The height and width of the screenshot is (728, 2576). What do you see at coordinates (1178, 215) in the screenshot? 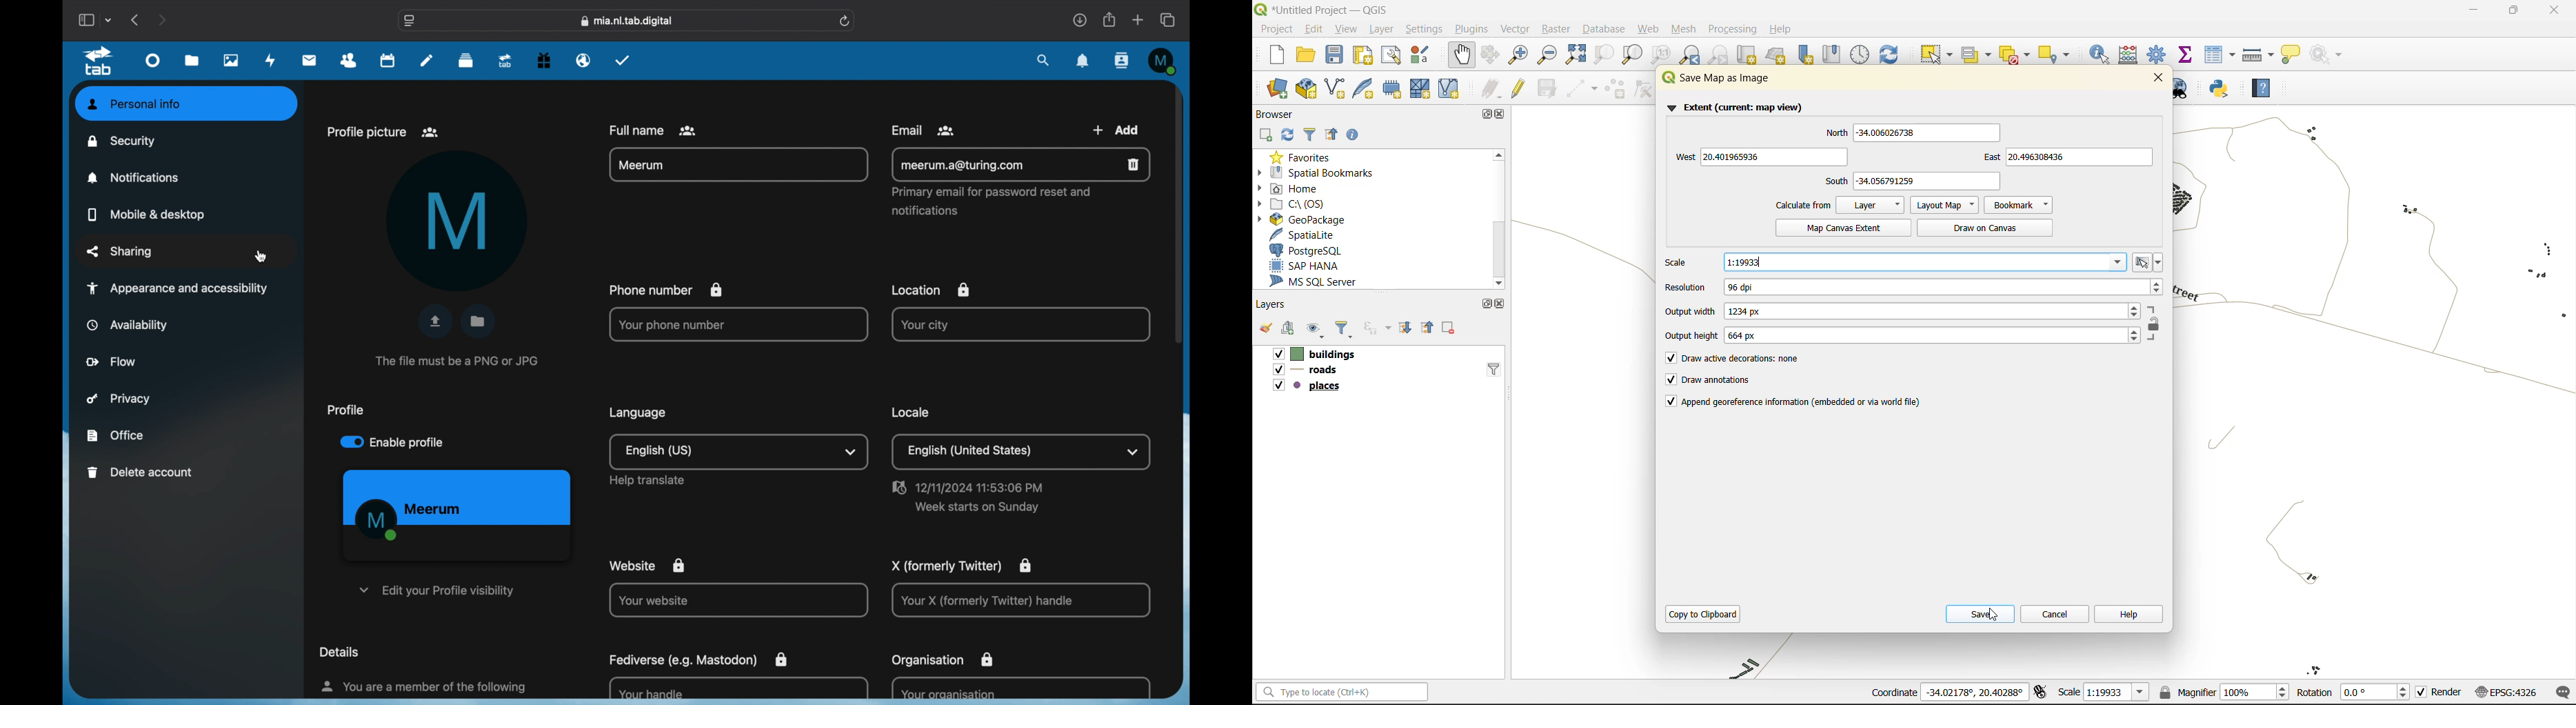
I see `scroll box` at bounding box center [1178, 215].